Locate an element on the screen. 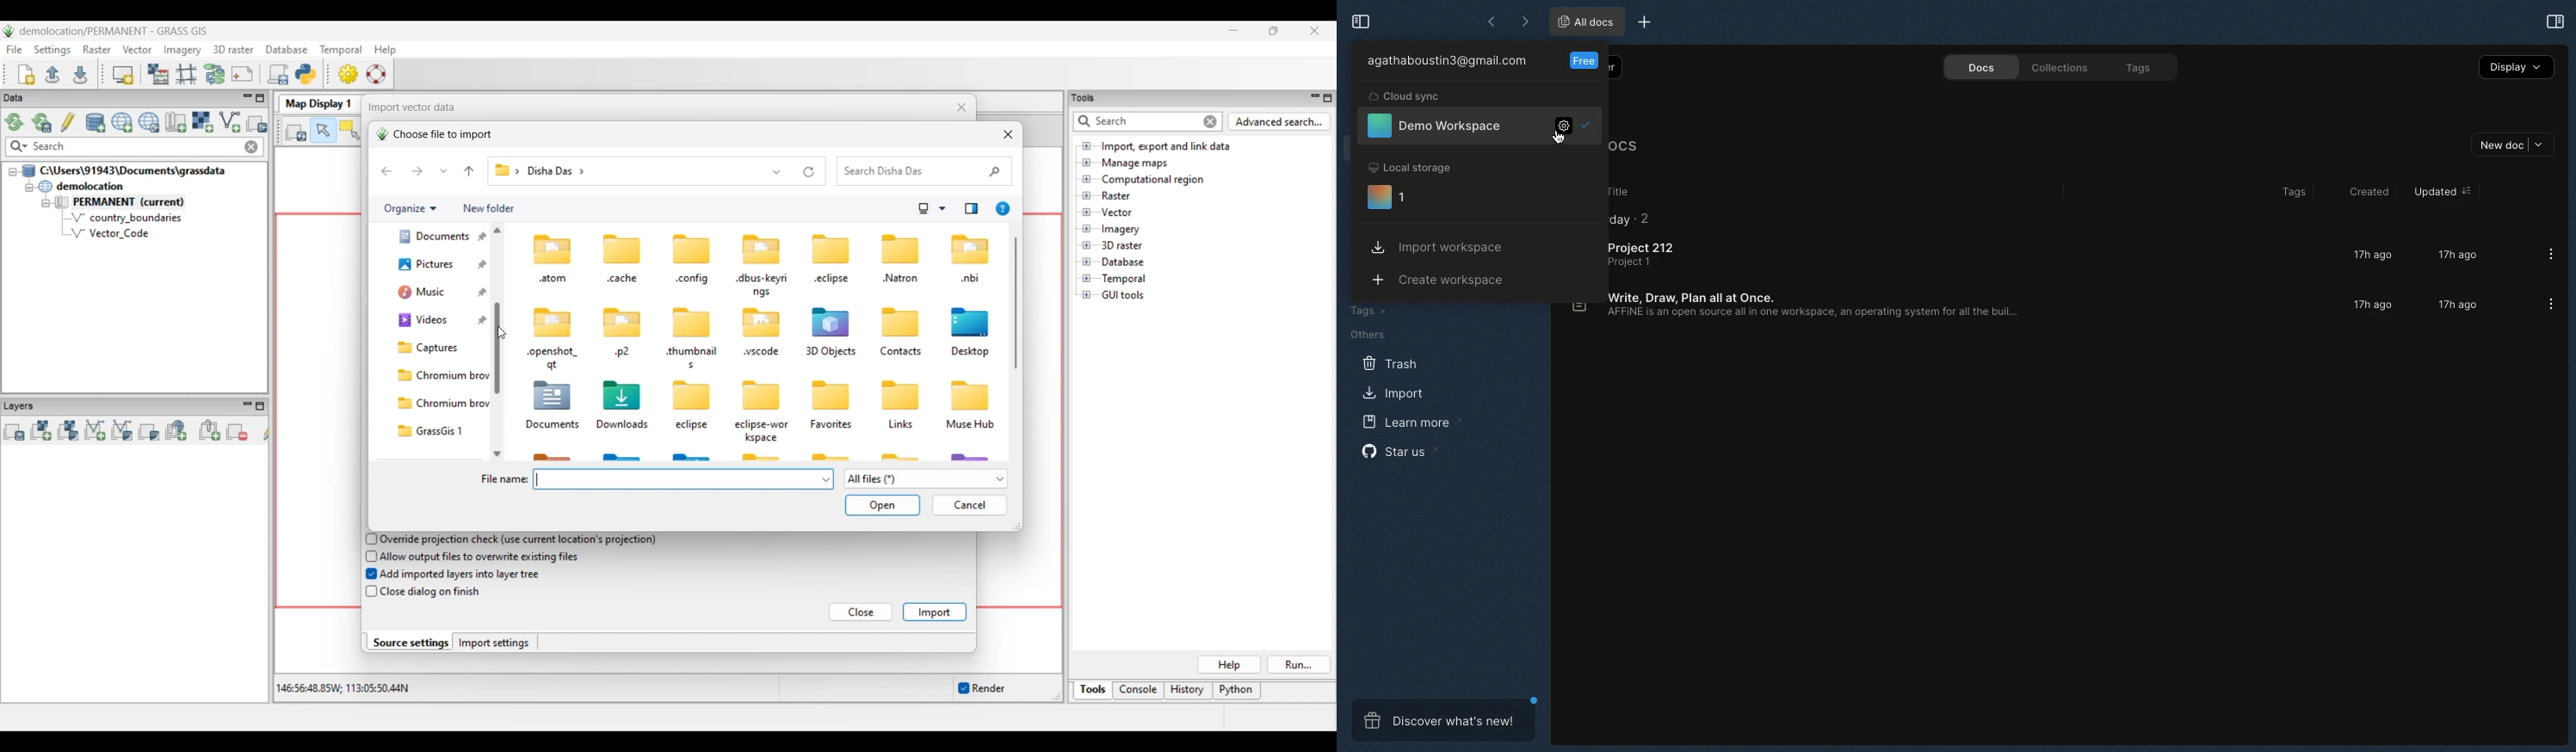  Others is located at coordinates (1366, 334).